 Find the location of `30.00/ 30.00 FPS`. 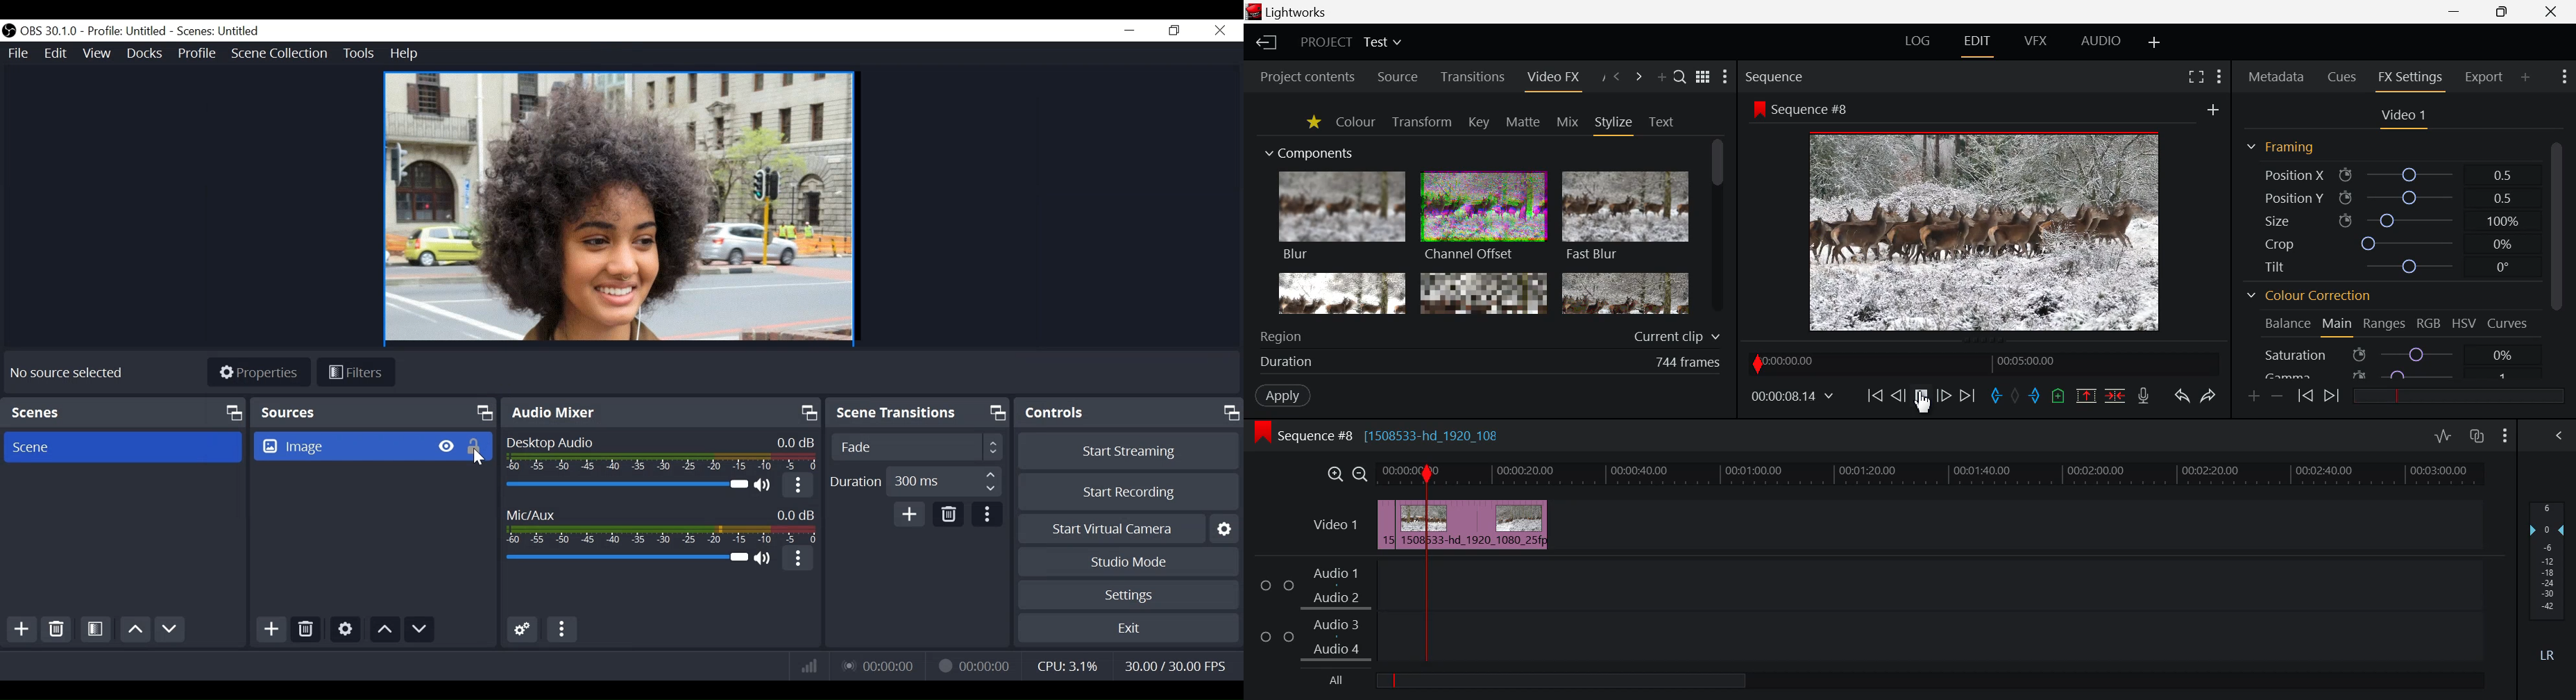

30.00/ 30.00 FPS is located at coordinates (1178, 666).